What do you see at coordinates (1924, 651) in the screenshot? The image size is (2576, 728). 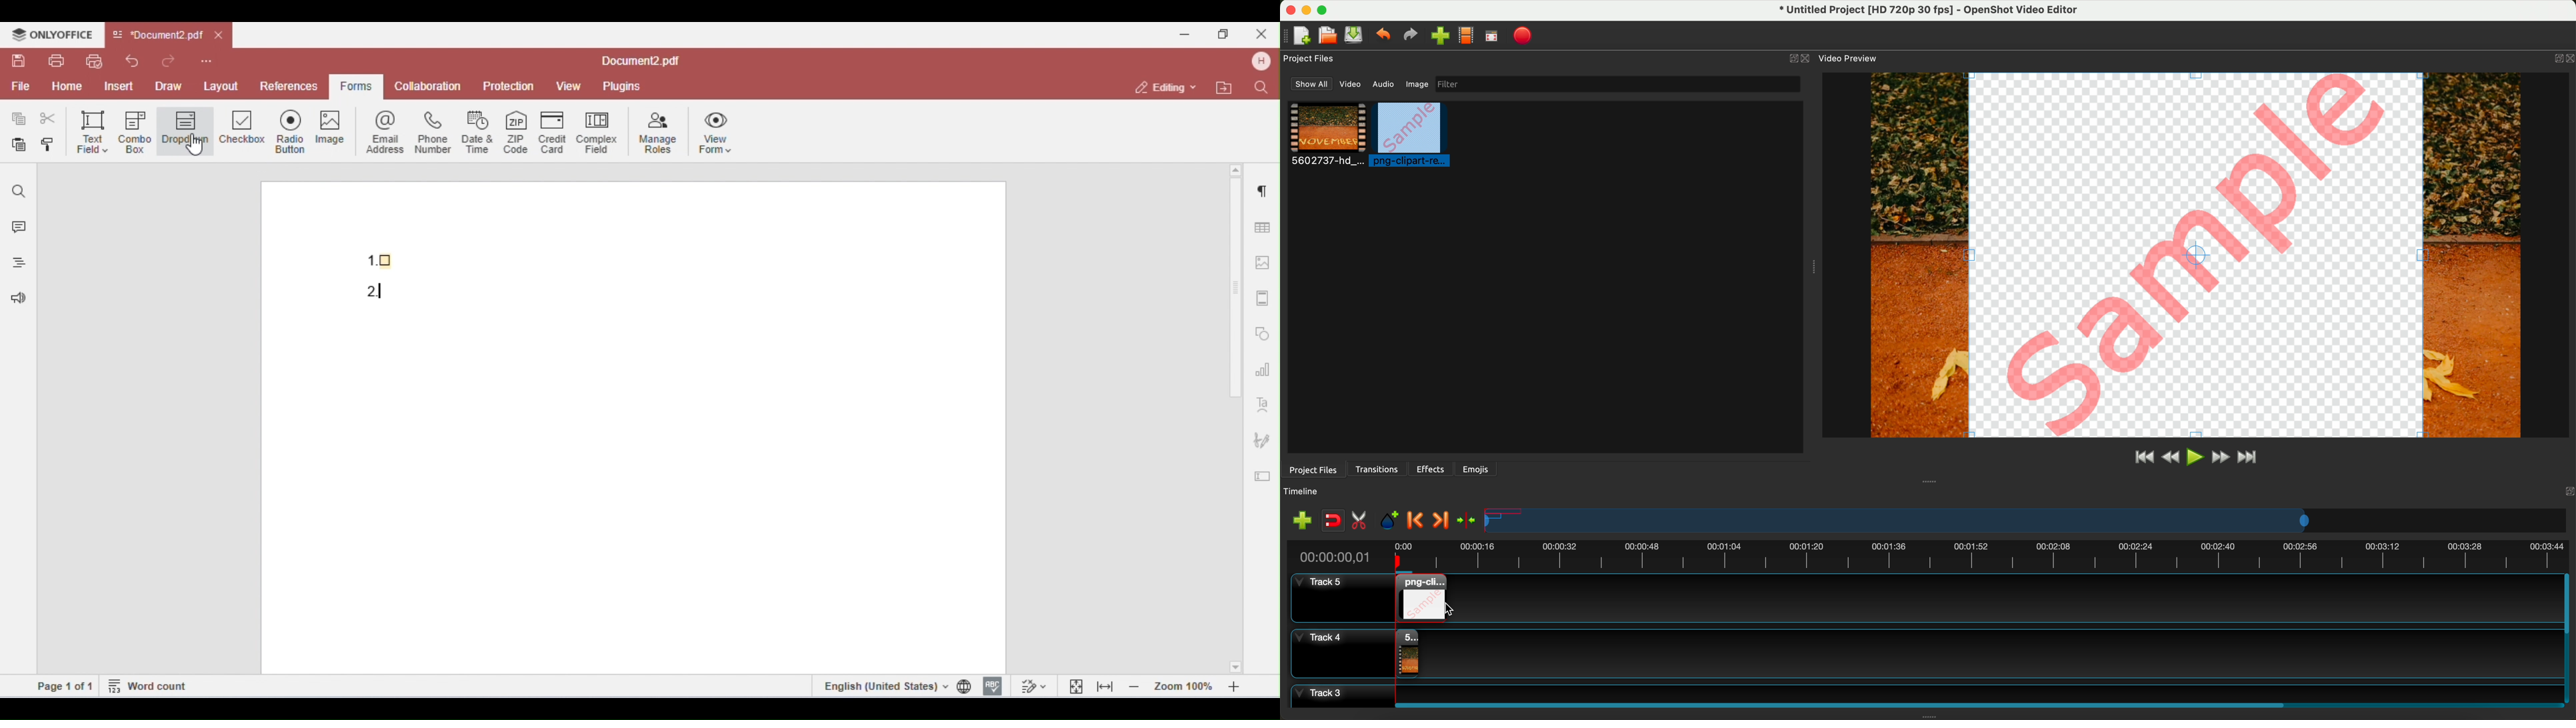 I see `track 4` at bounding box center [1924, 651].